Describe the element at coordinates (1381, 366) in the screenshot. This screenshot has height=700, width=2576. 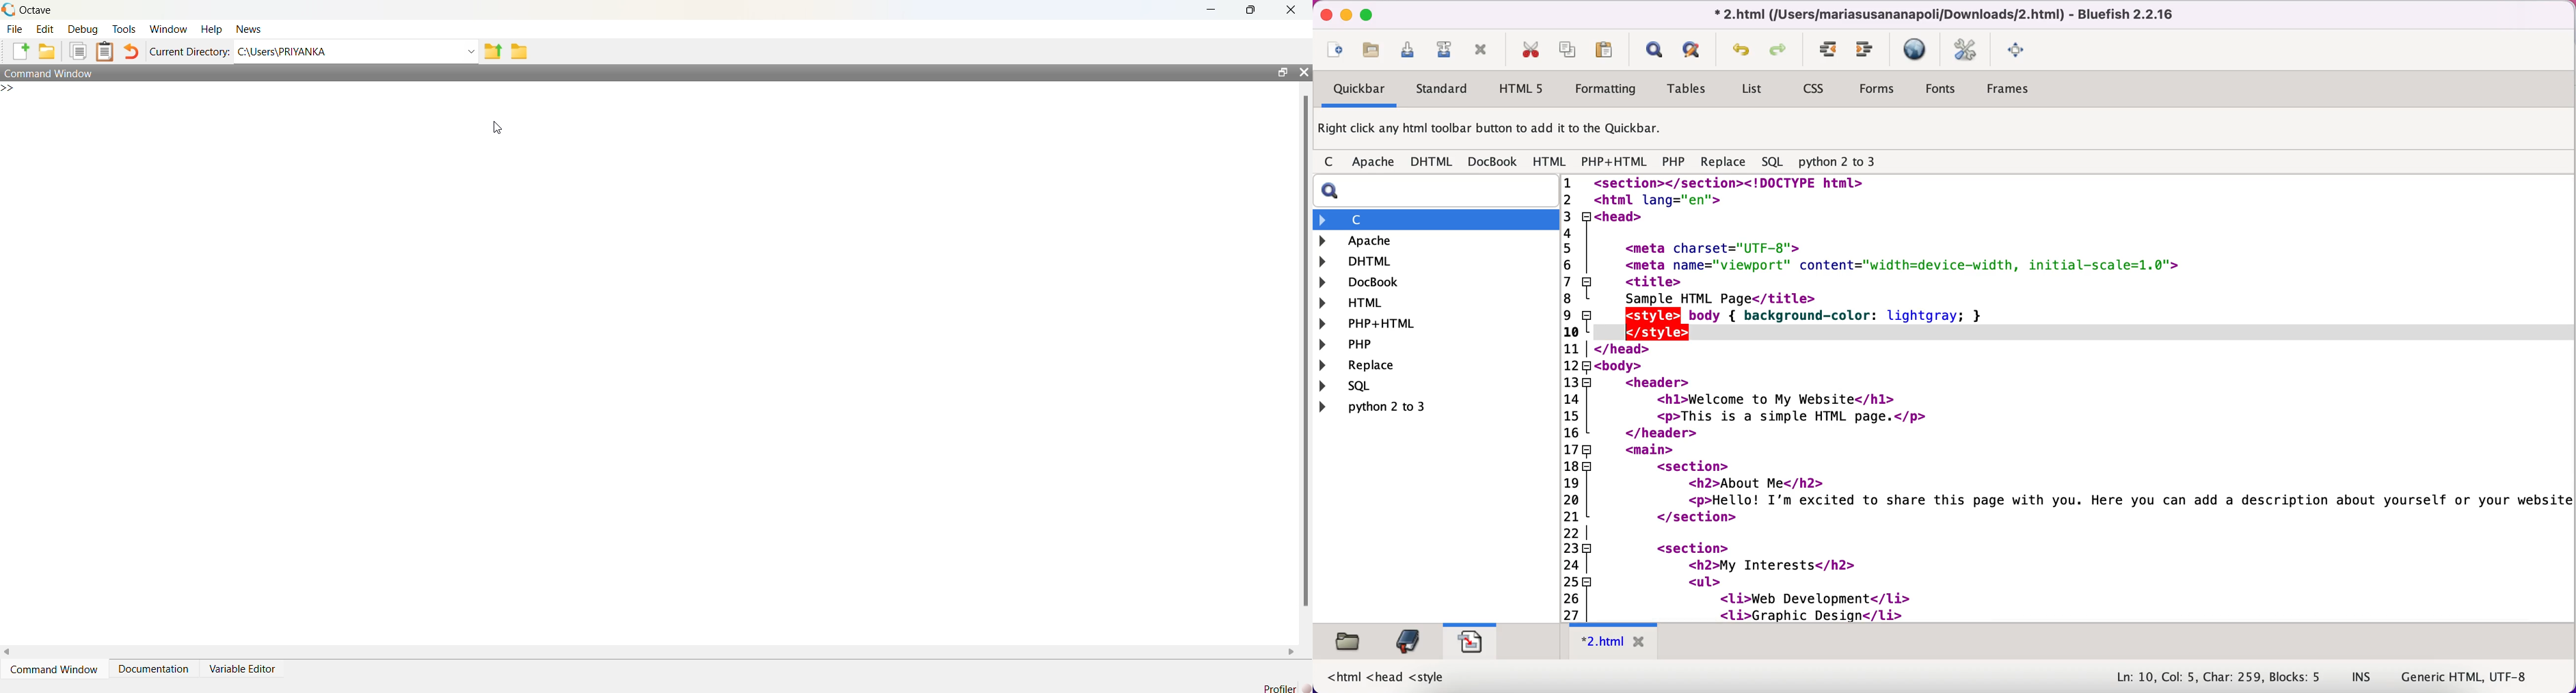
I see `replace` at that location.